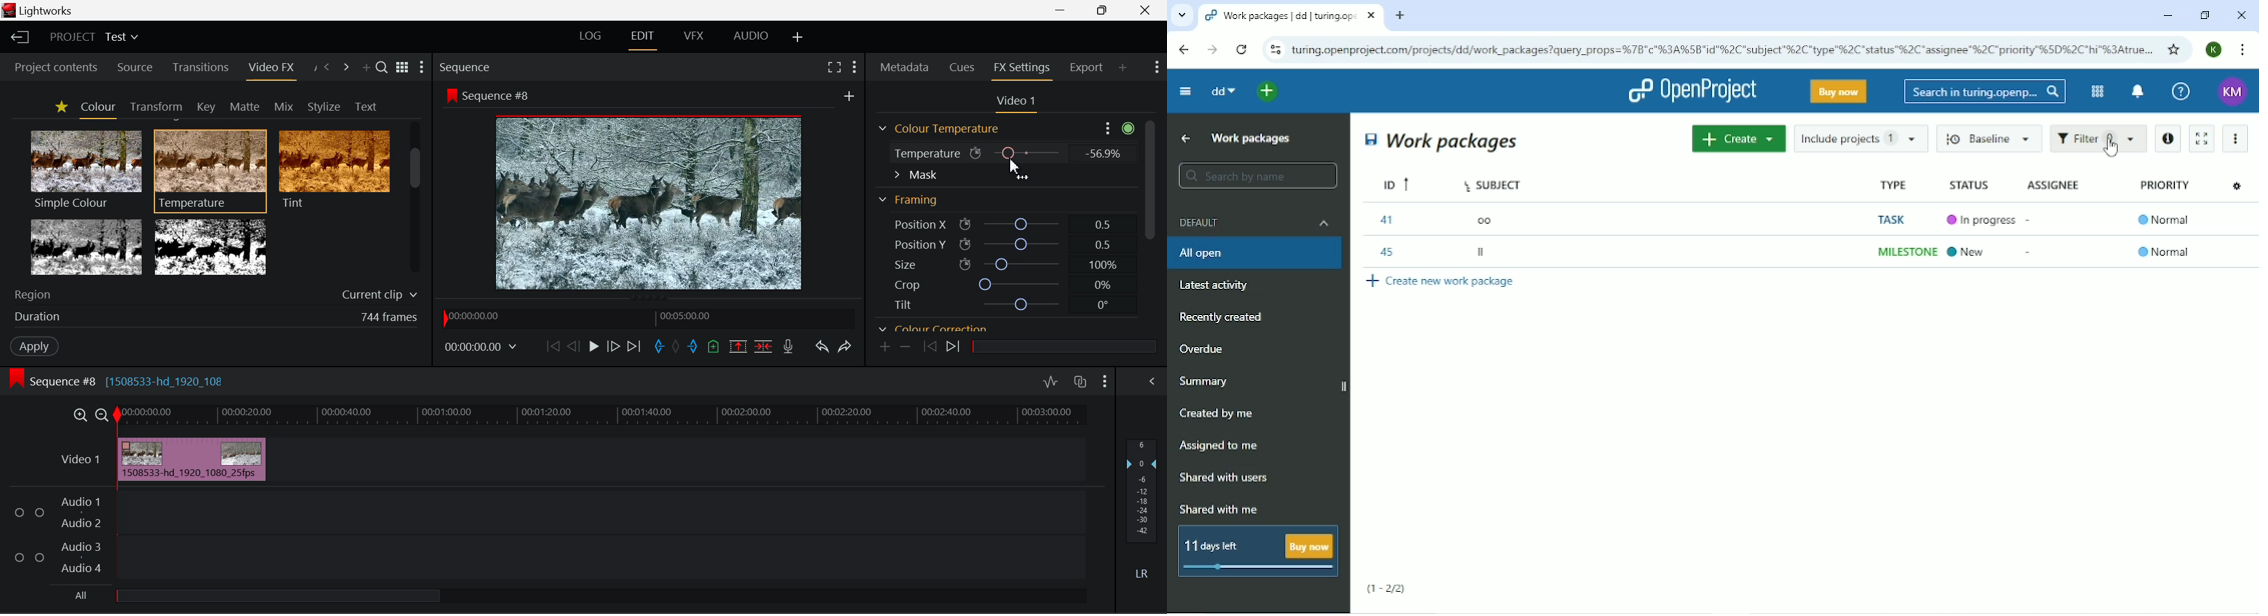 Image resolution: width=2268 pixels, height=616 pixels. What do you see at coordinates (416, 200) in the screenshot?
I see `Scroll Bar` at bounding box center [416, 200].